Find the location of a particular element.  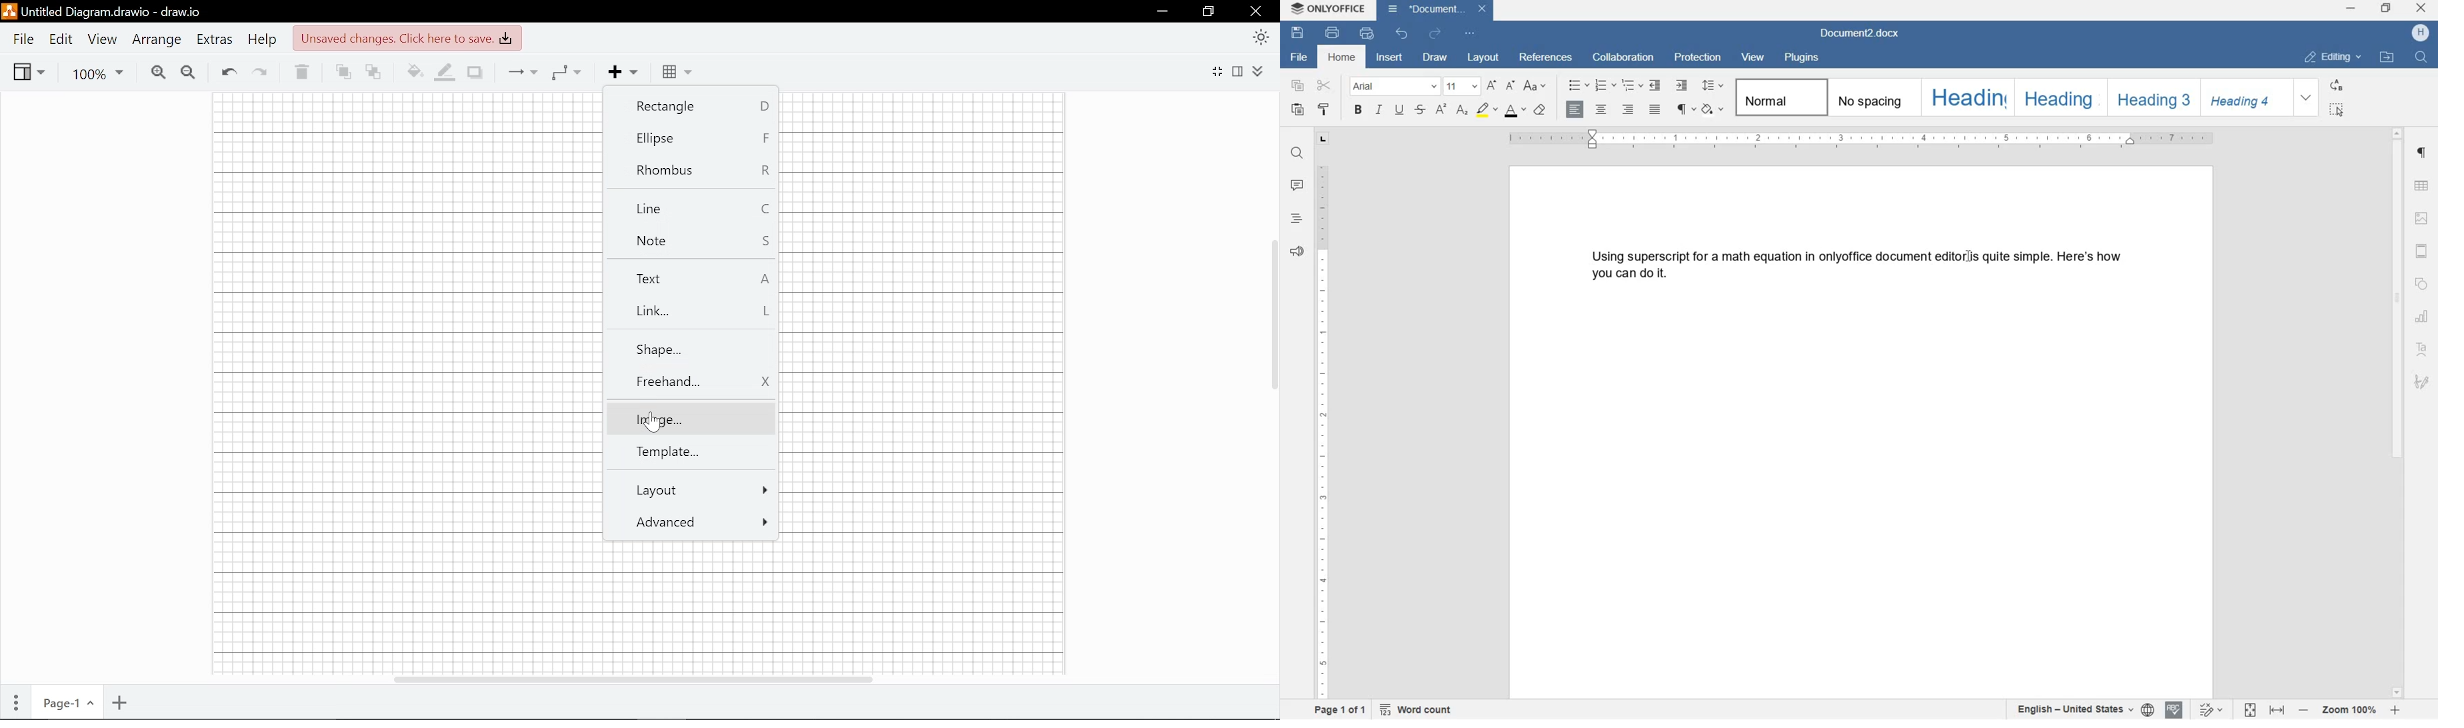

undo is located at coordinates (1402, 33).